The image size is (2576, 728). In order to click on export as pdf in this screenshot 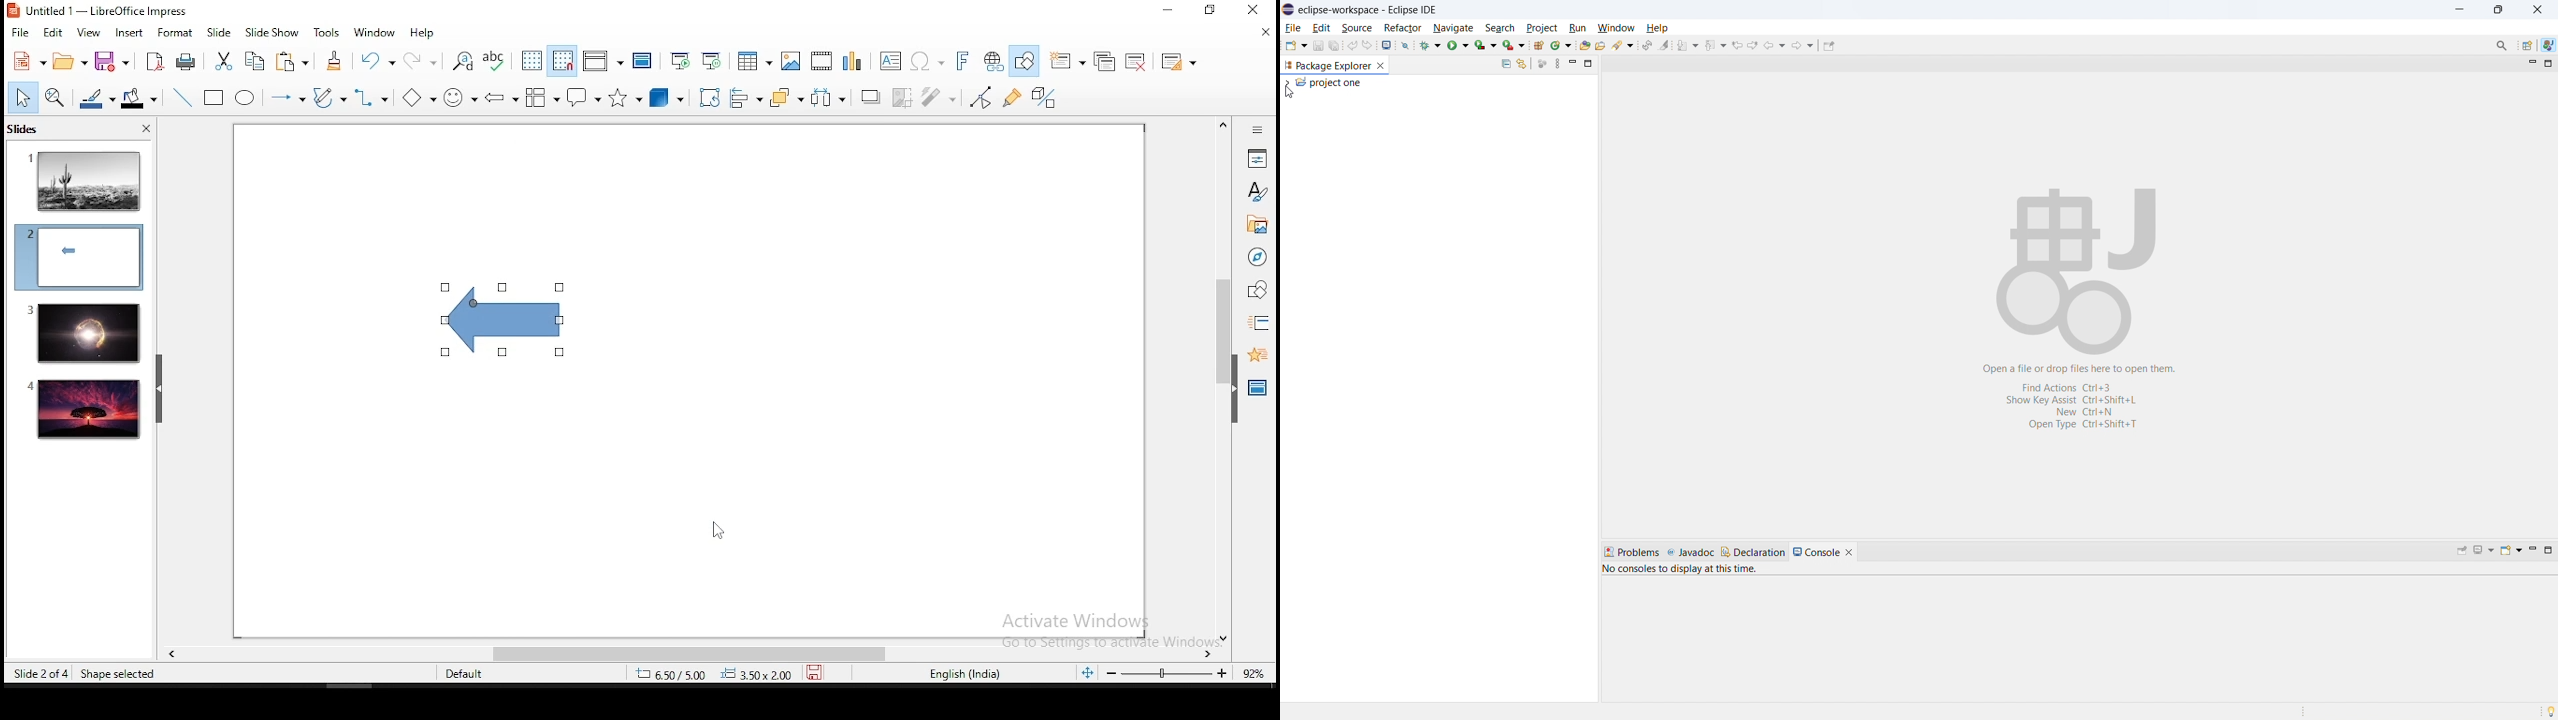, I will do `click(154, 60)`.